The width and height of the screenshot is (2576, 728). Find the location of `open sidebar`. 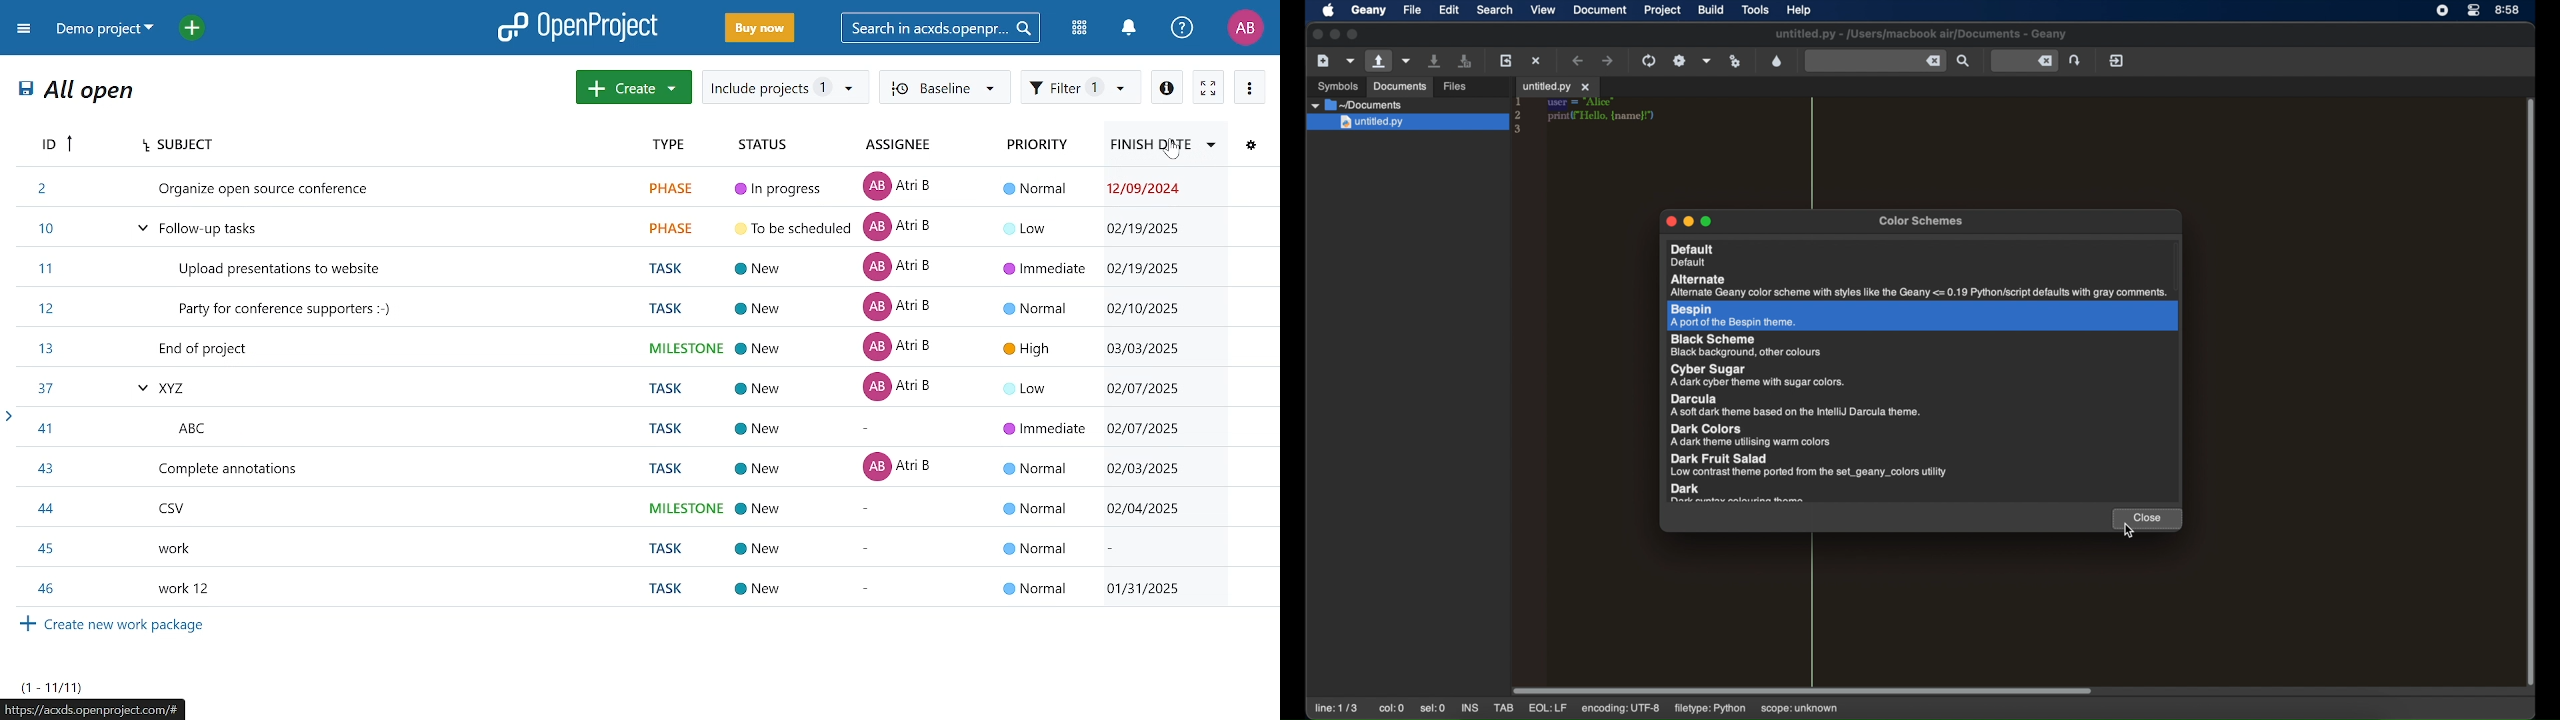

open sidebar is located at coordinates (8, 419).